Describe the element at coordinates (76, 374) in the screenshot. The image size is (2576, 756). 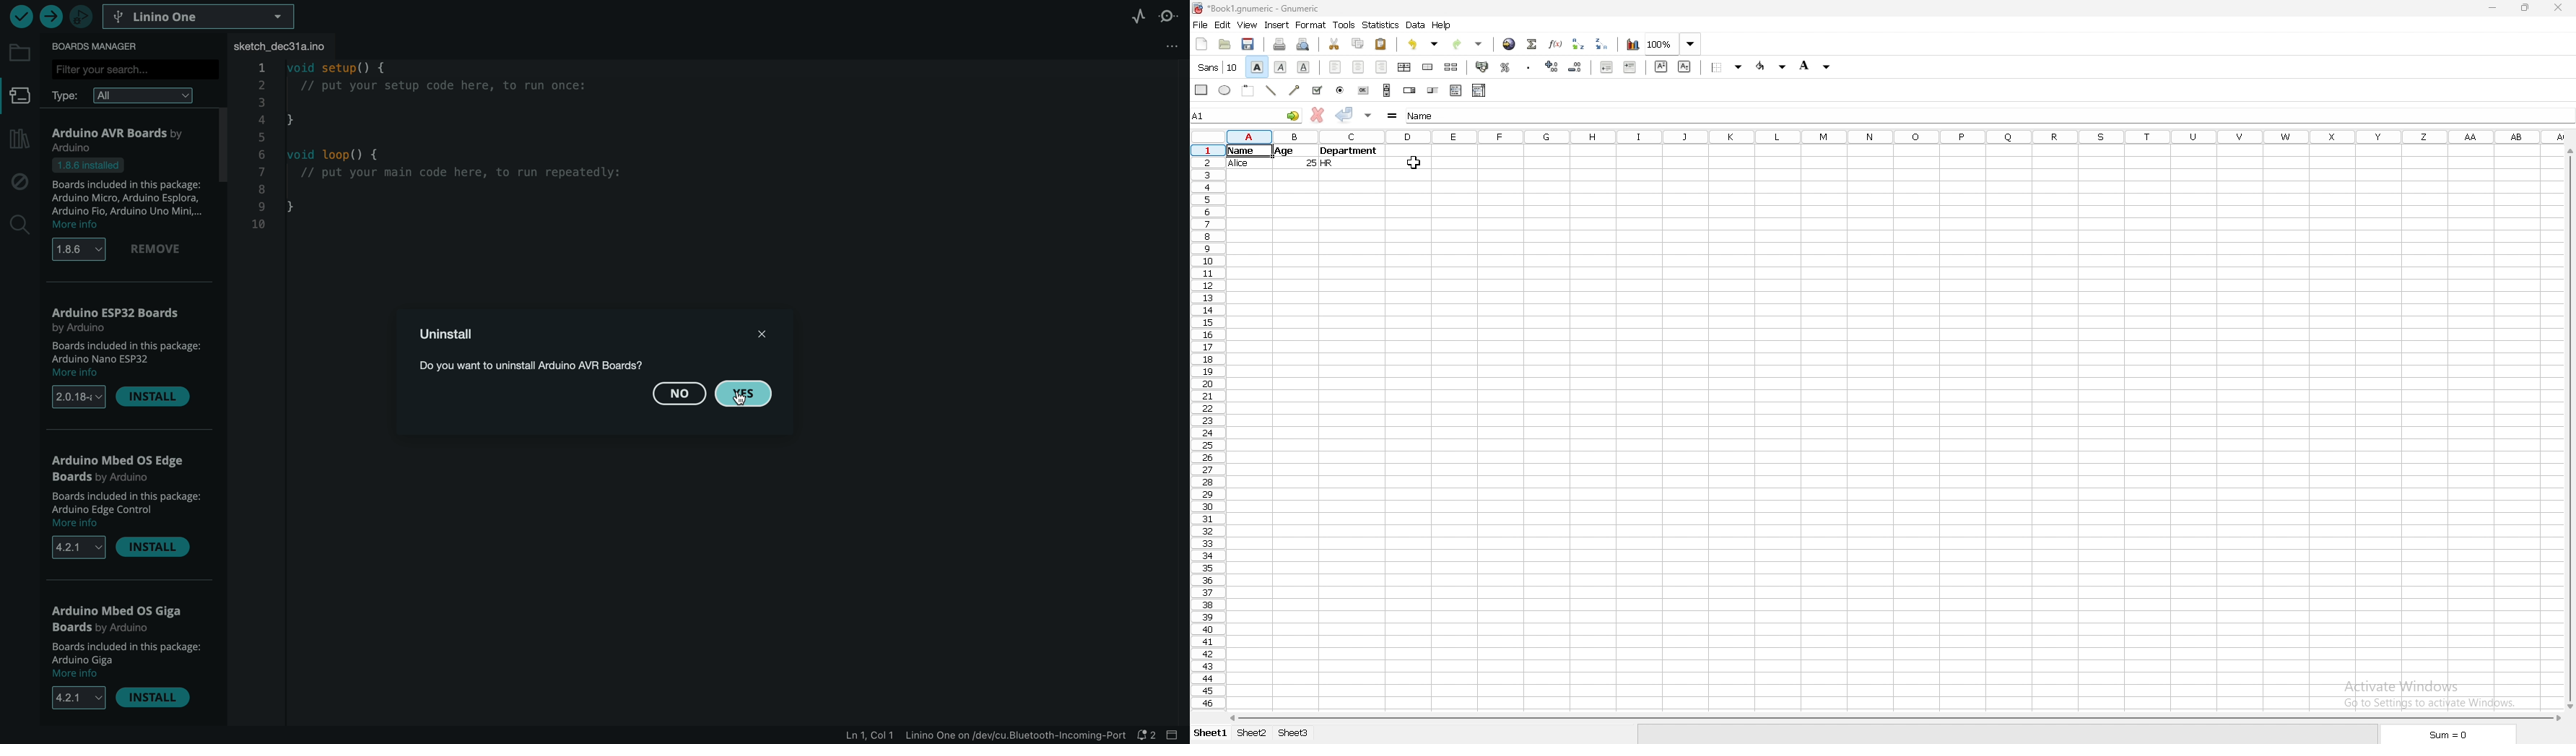
I see `more info` at that location.